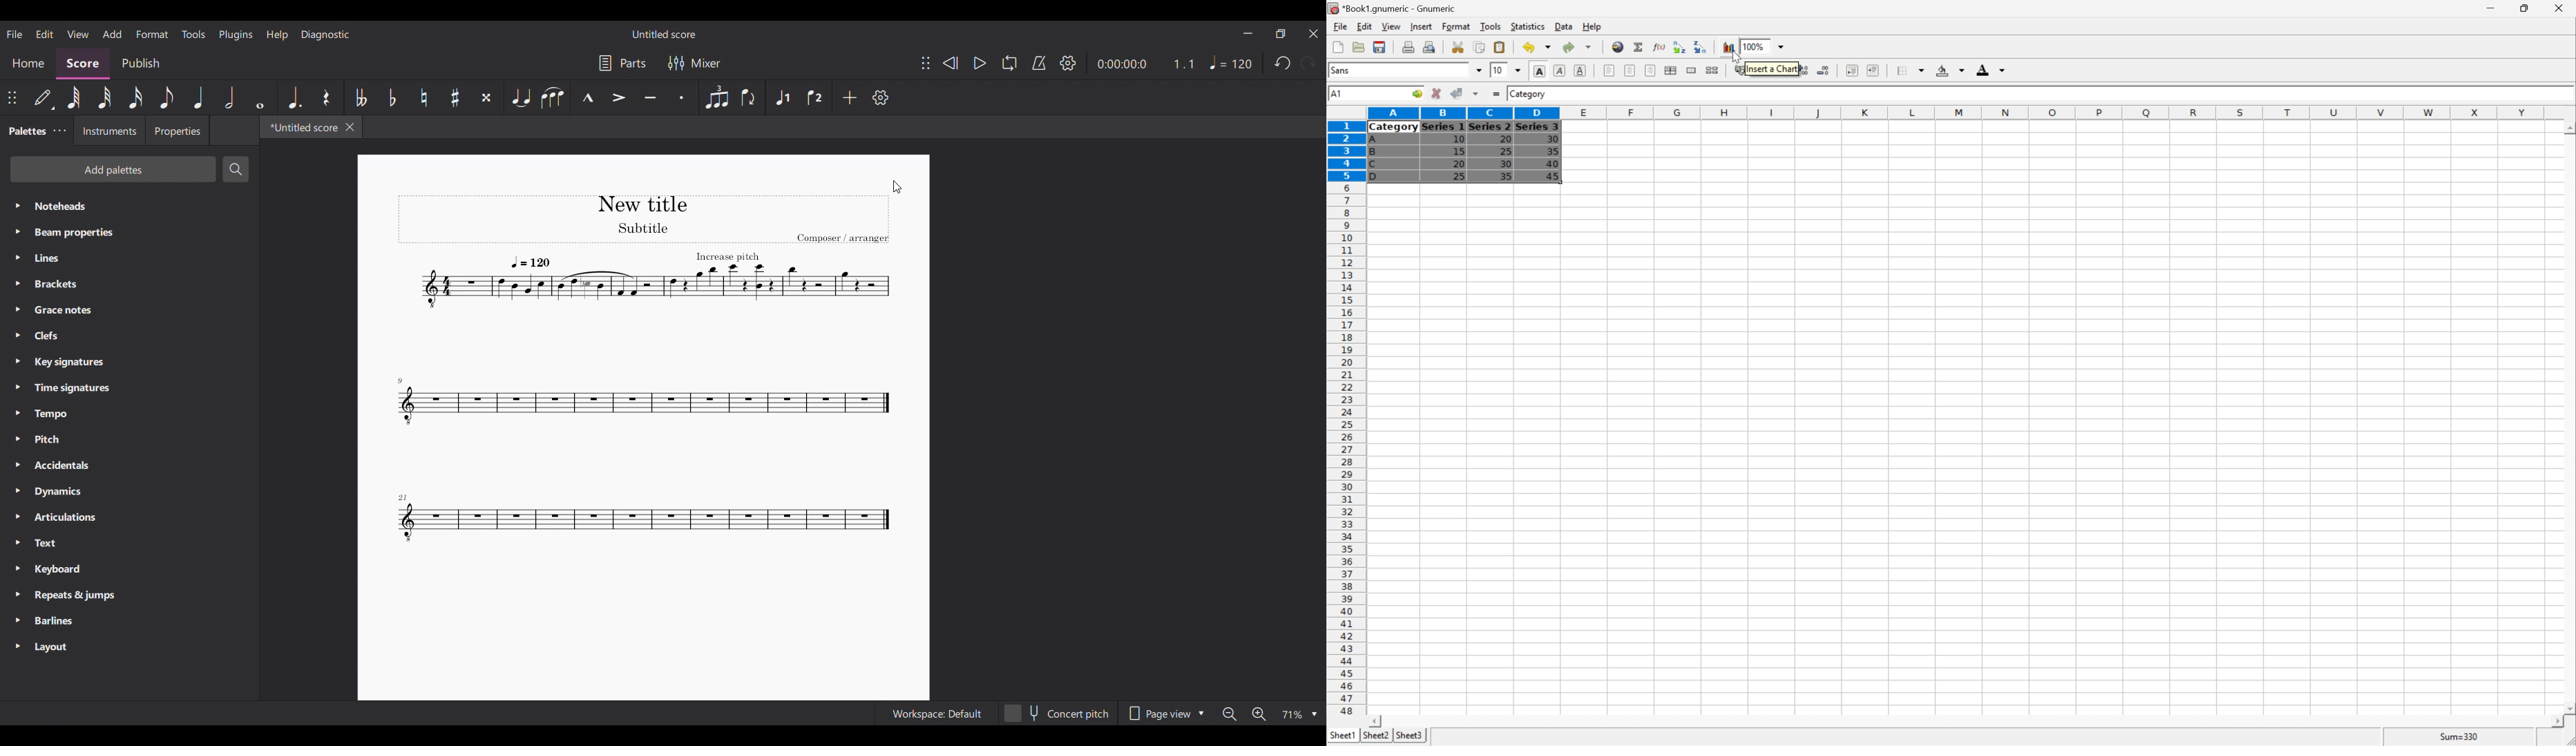 The width and height of the screenshot is (2576, 756). Describe the element at coordinates (2487, 8) in the screenshot. I see `Minimize` at that location.